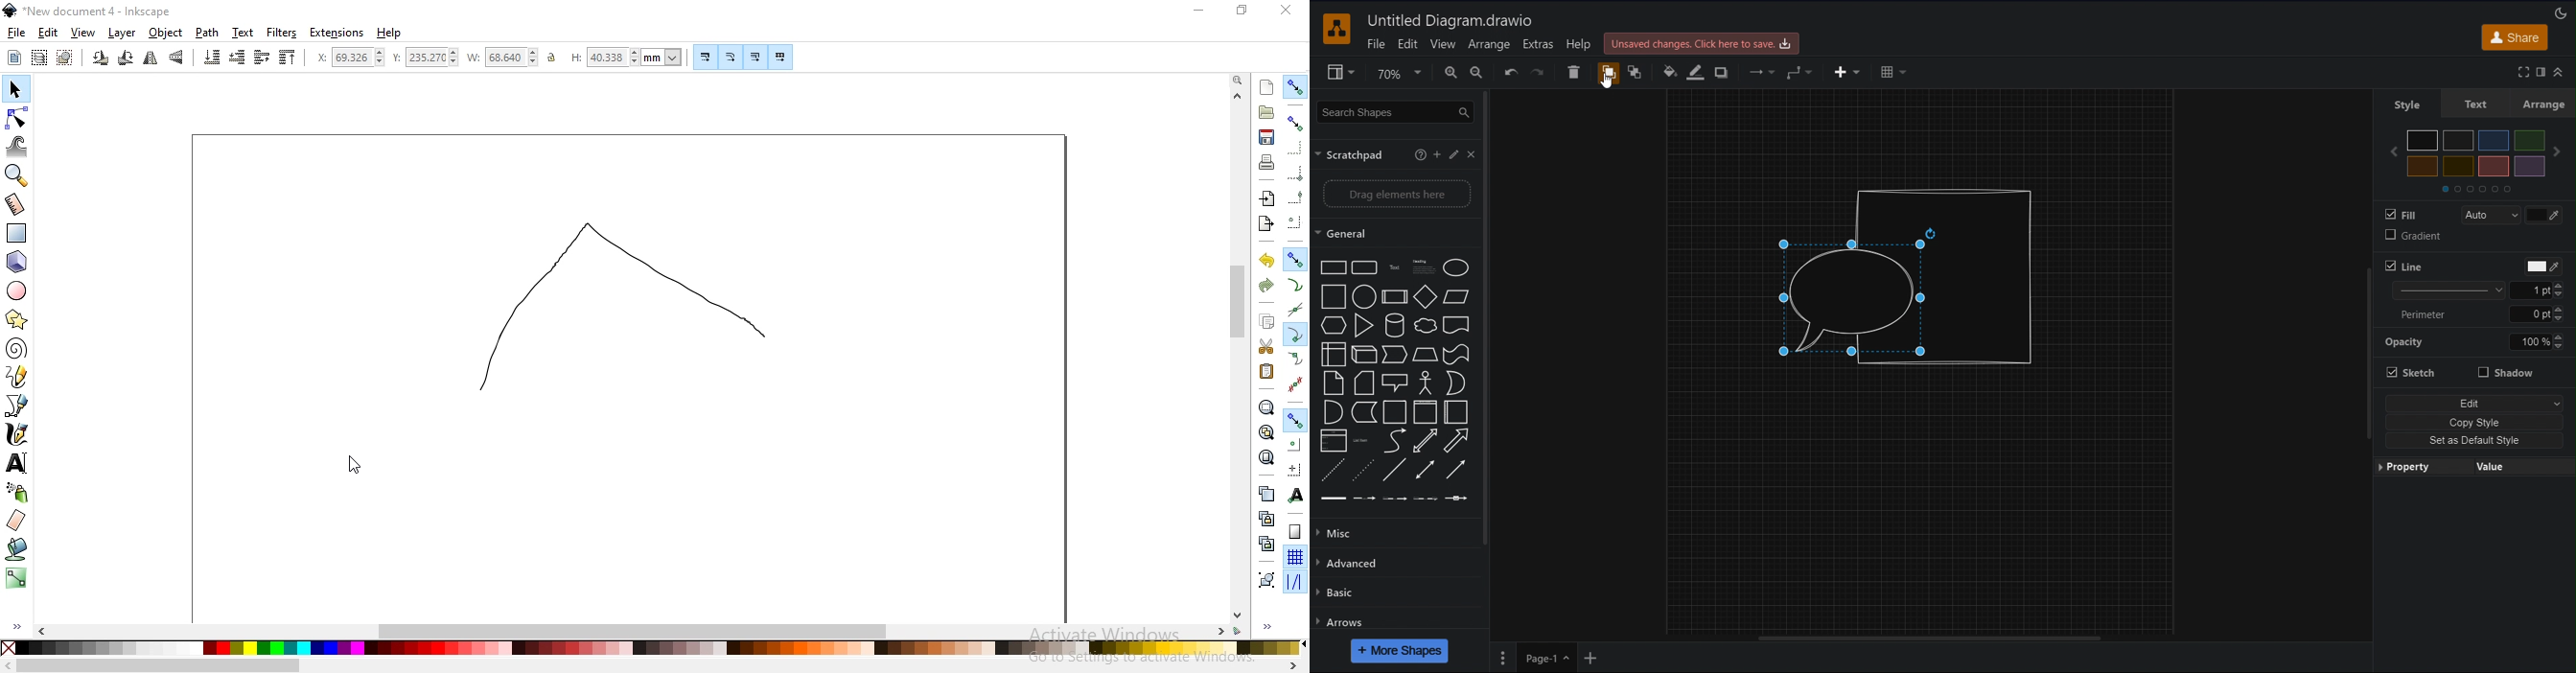  What do you see at coordinates (1426, 498) in the screenshot?
I see `Connector with 3 labels` at bounding box center [1426, 498].